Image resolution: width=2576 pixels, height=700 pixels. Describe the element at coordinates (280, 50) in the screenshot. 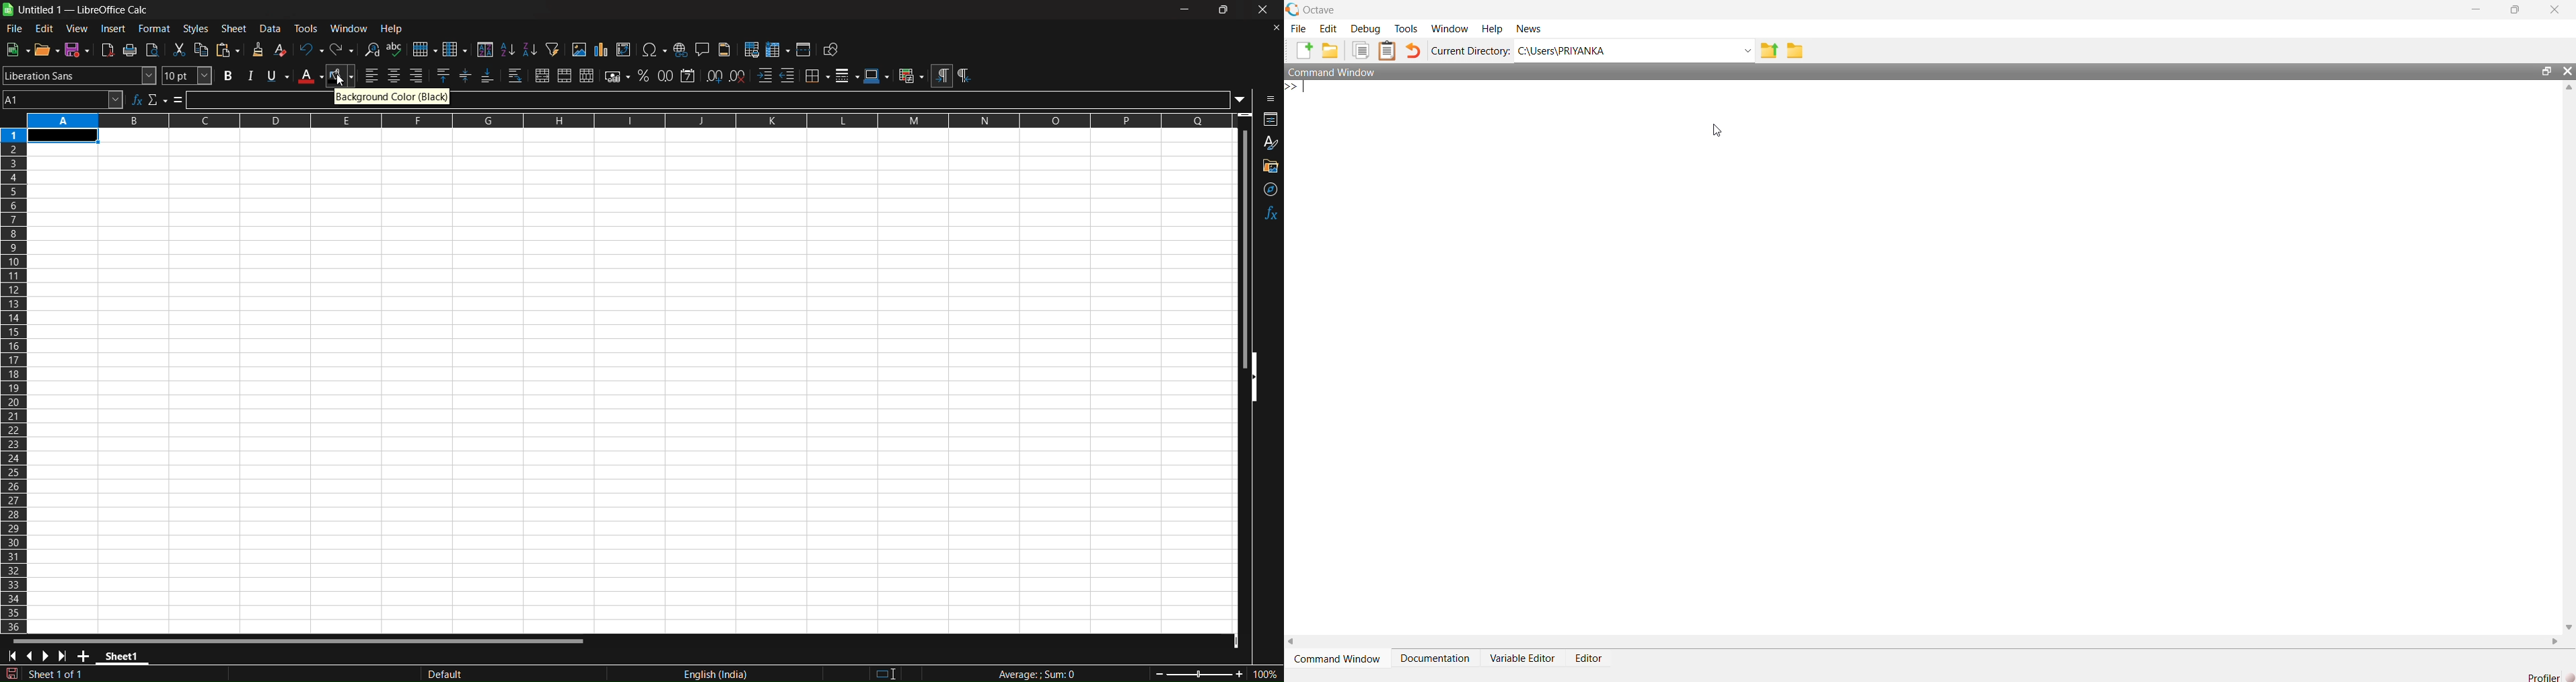

I see `clear direct formatting` at that location.